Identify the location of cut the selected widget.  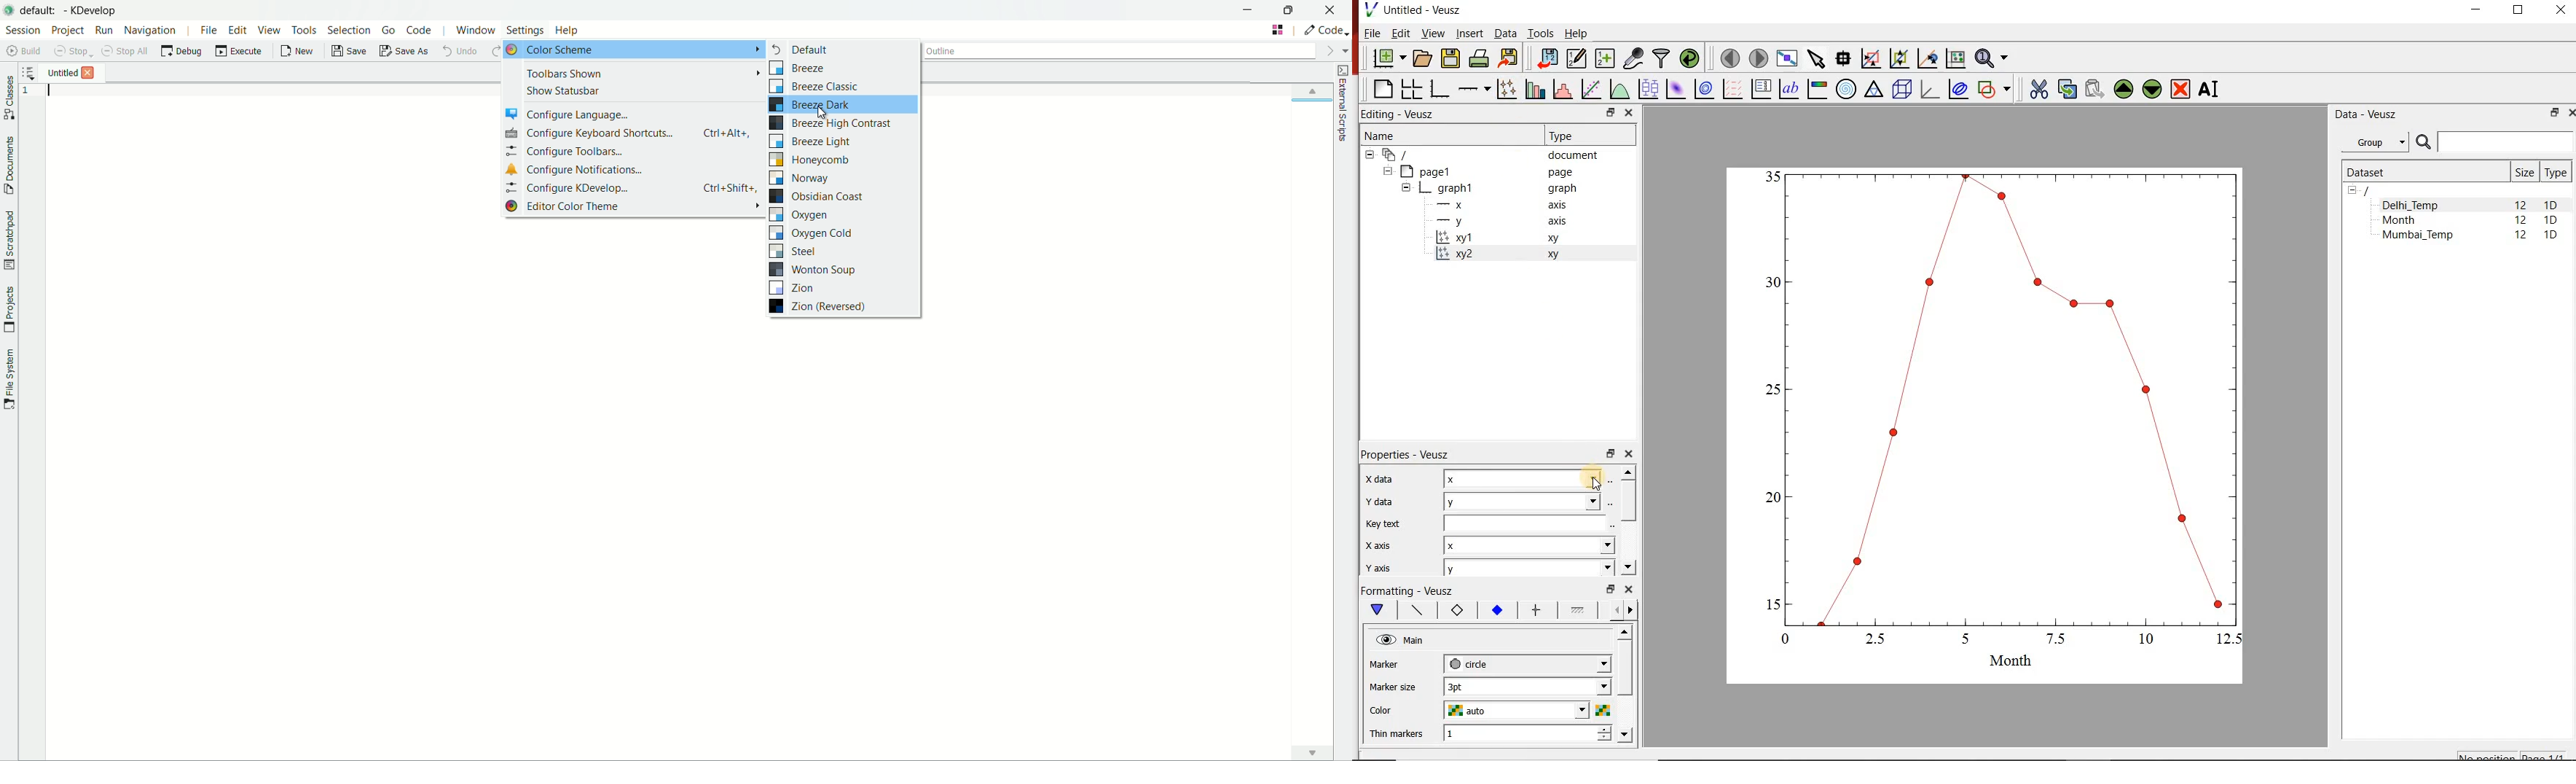
(2038, 89).